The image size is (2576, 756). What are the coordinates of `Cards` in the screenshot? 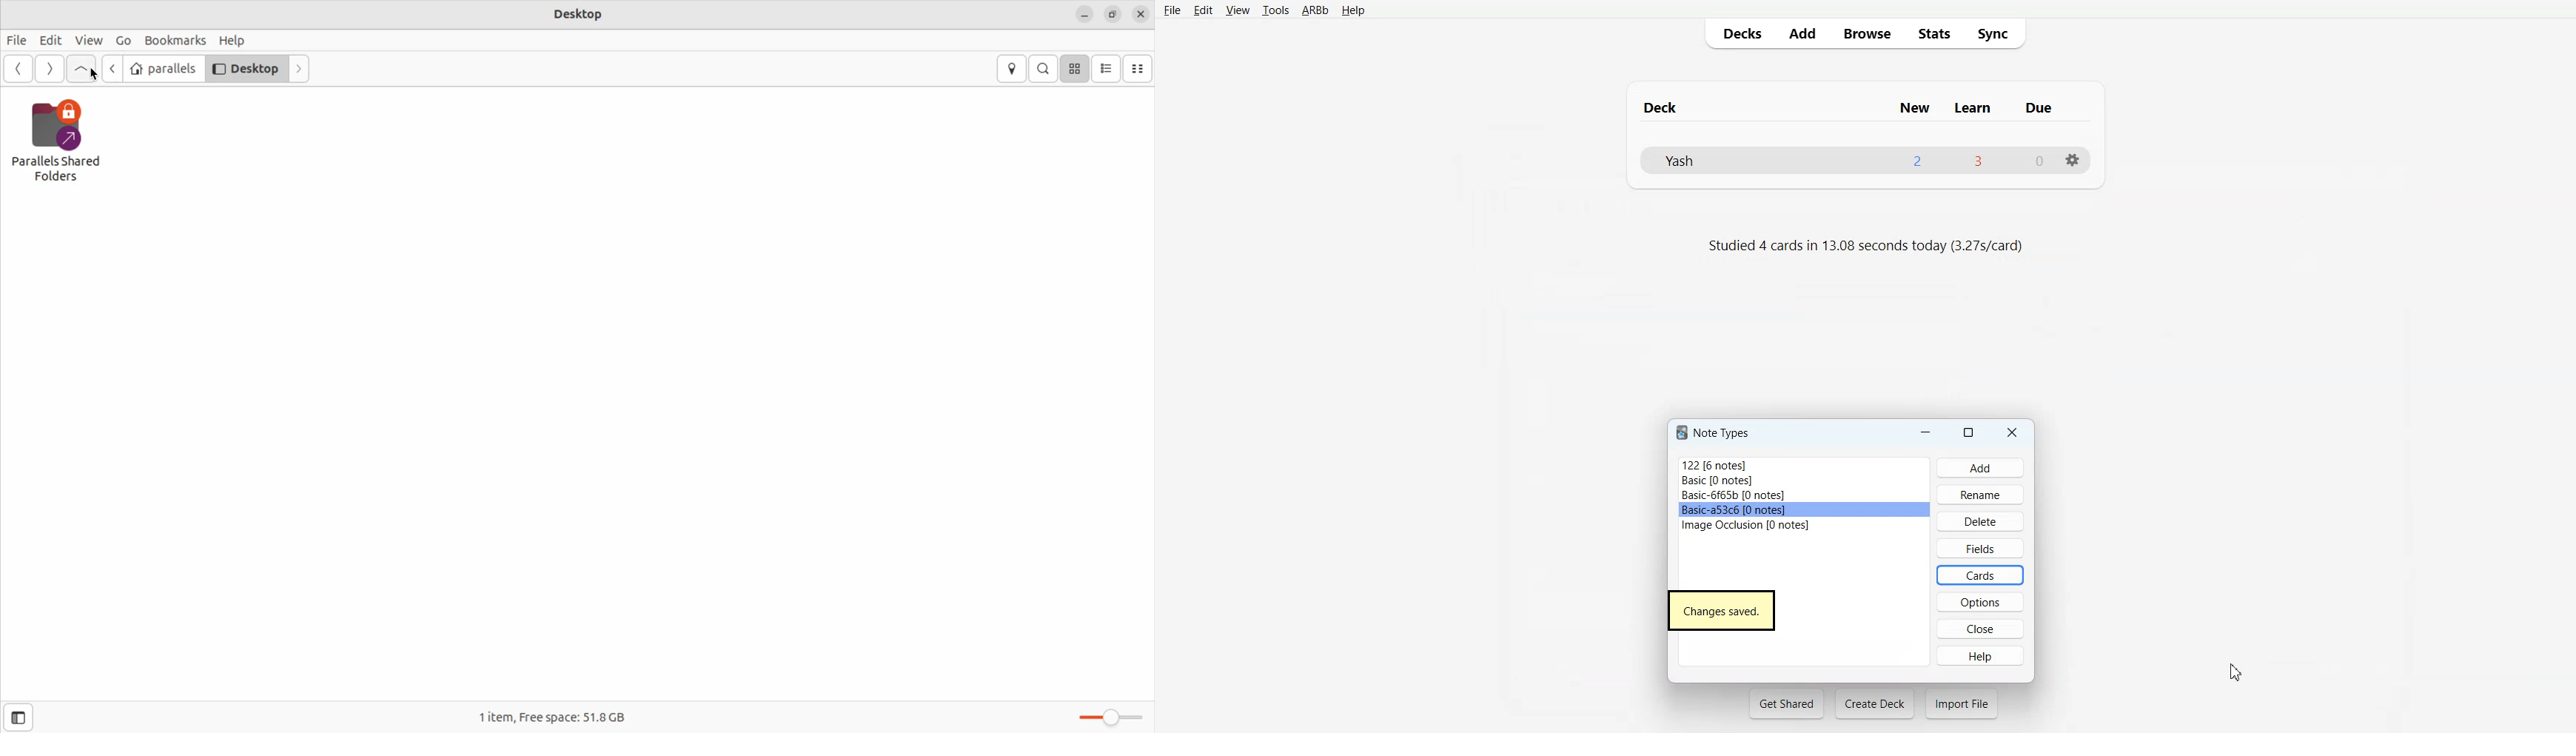 It's located at (1979, 575).